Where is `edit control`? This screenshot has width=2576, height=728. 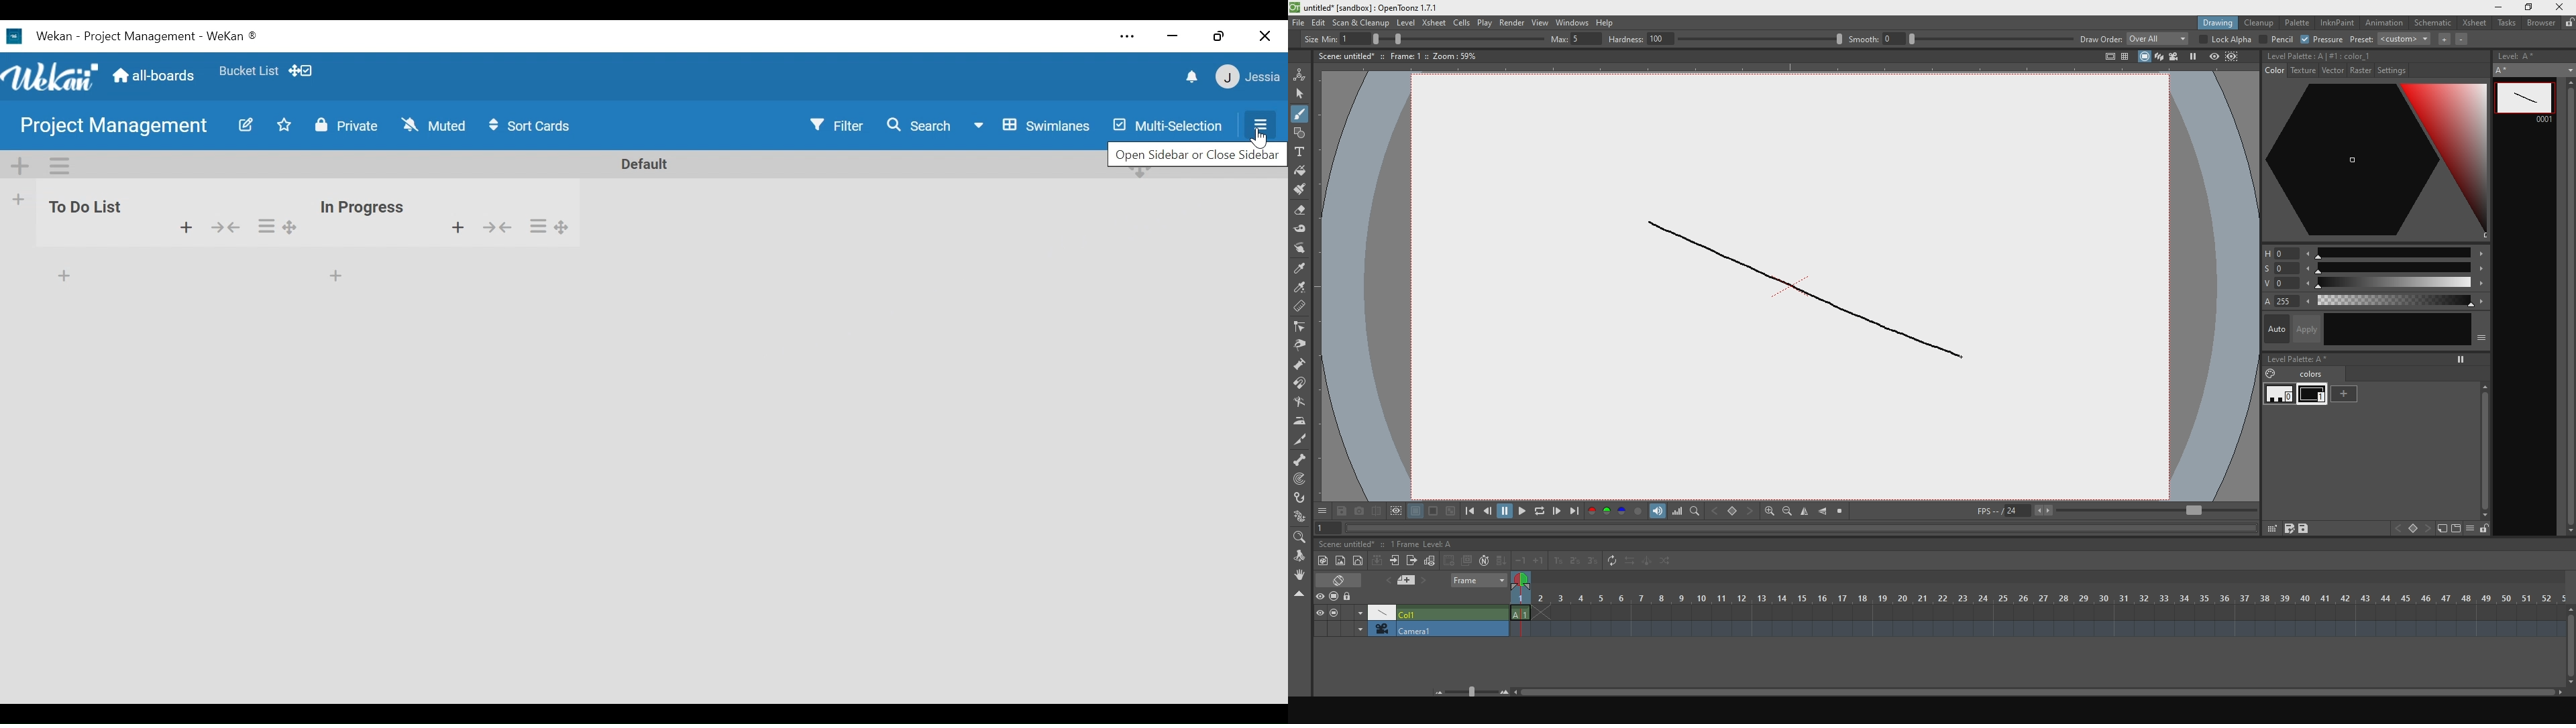 edit control is located at coordinates (1301, 328).